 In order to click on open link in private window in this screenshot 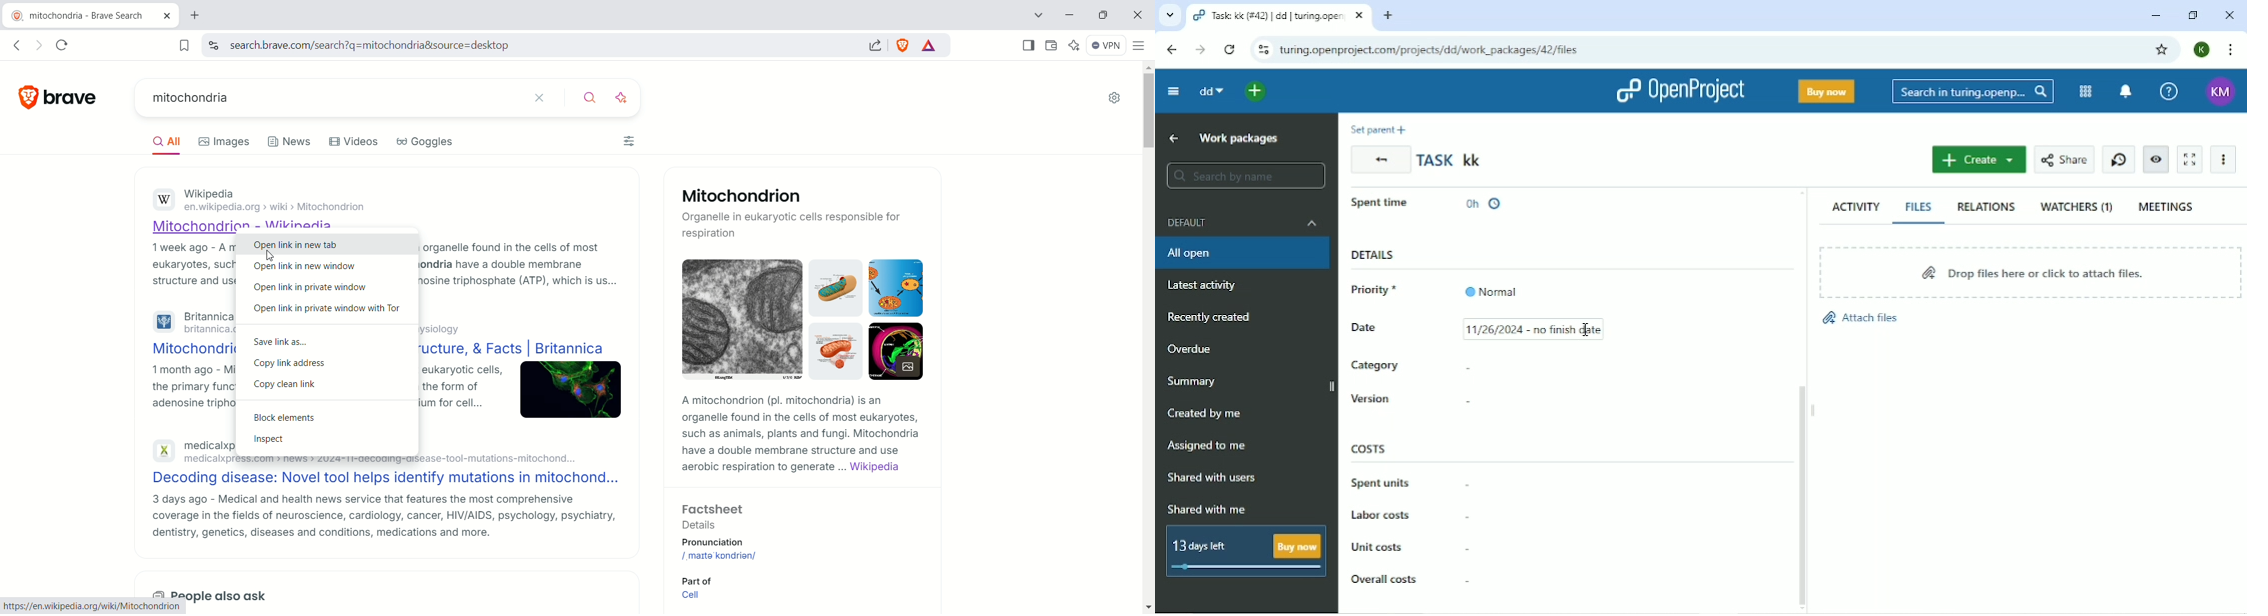, I will do `click(309, 288)`.